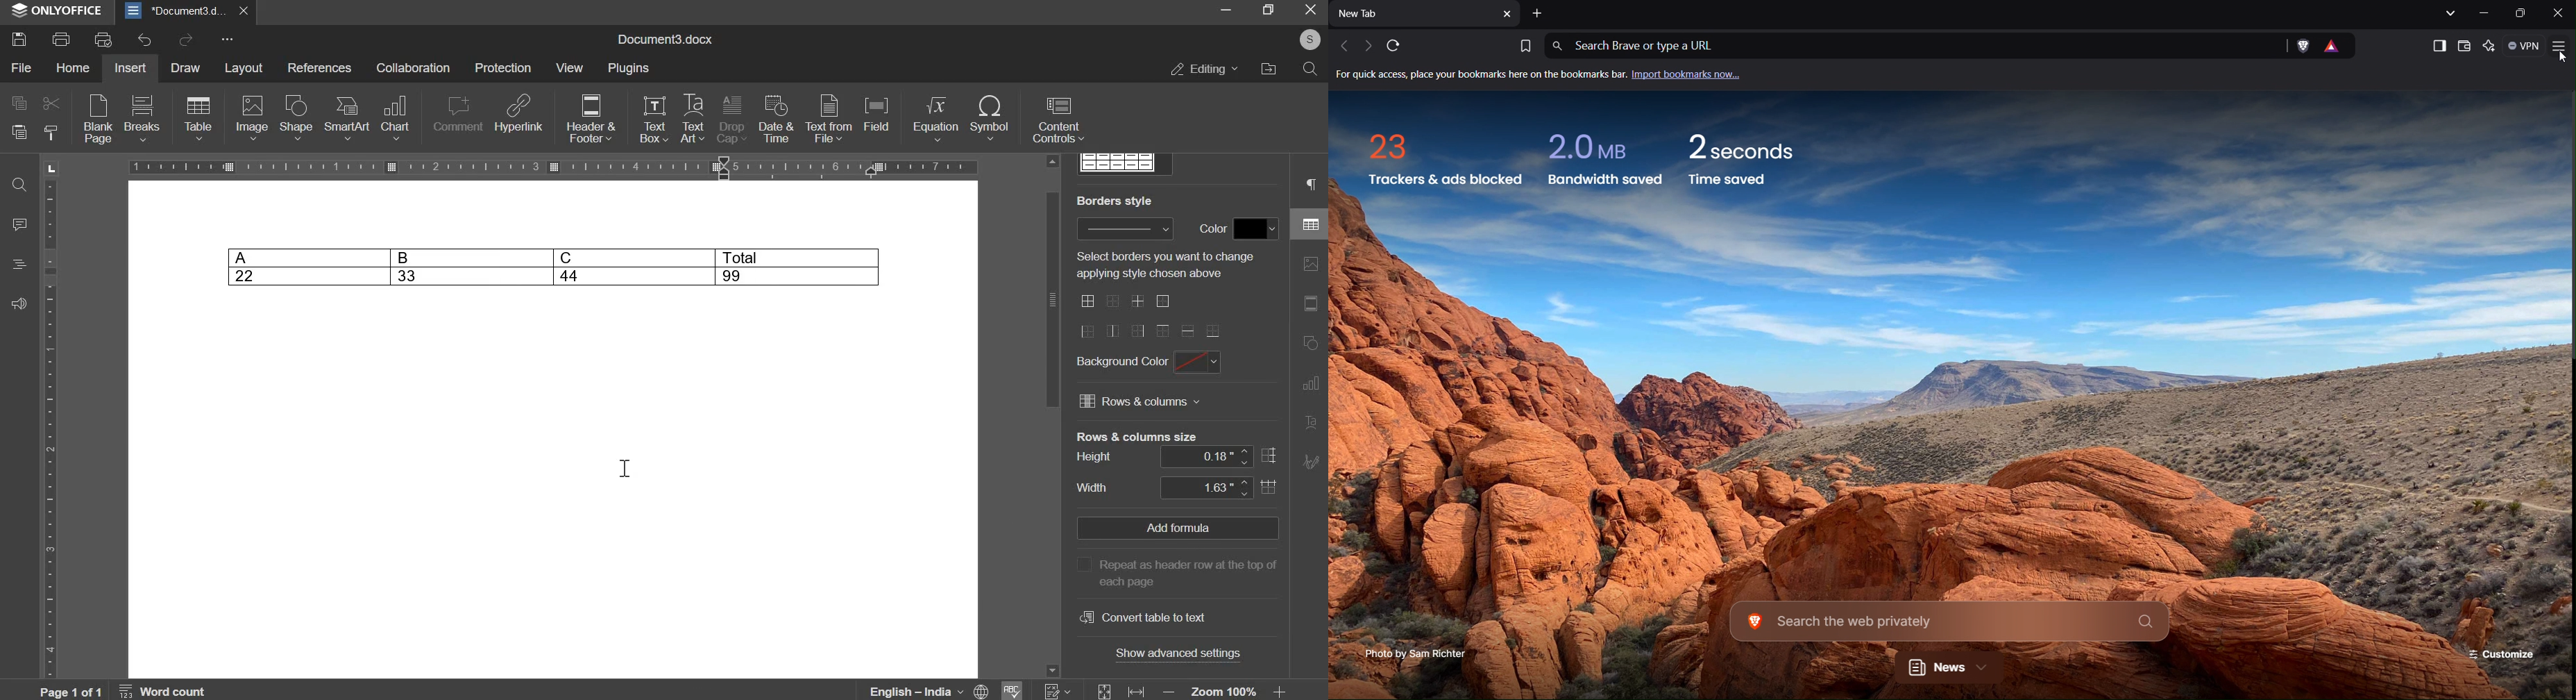 The height and width of the screenshot is (700, 2576). What do you see at coordinates (2561, 48) in the screenshot?
I see `Application Menu` at bounding box center [2561, 48].